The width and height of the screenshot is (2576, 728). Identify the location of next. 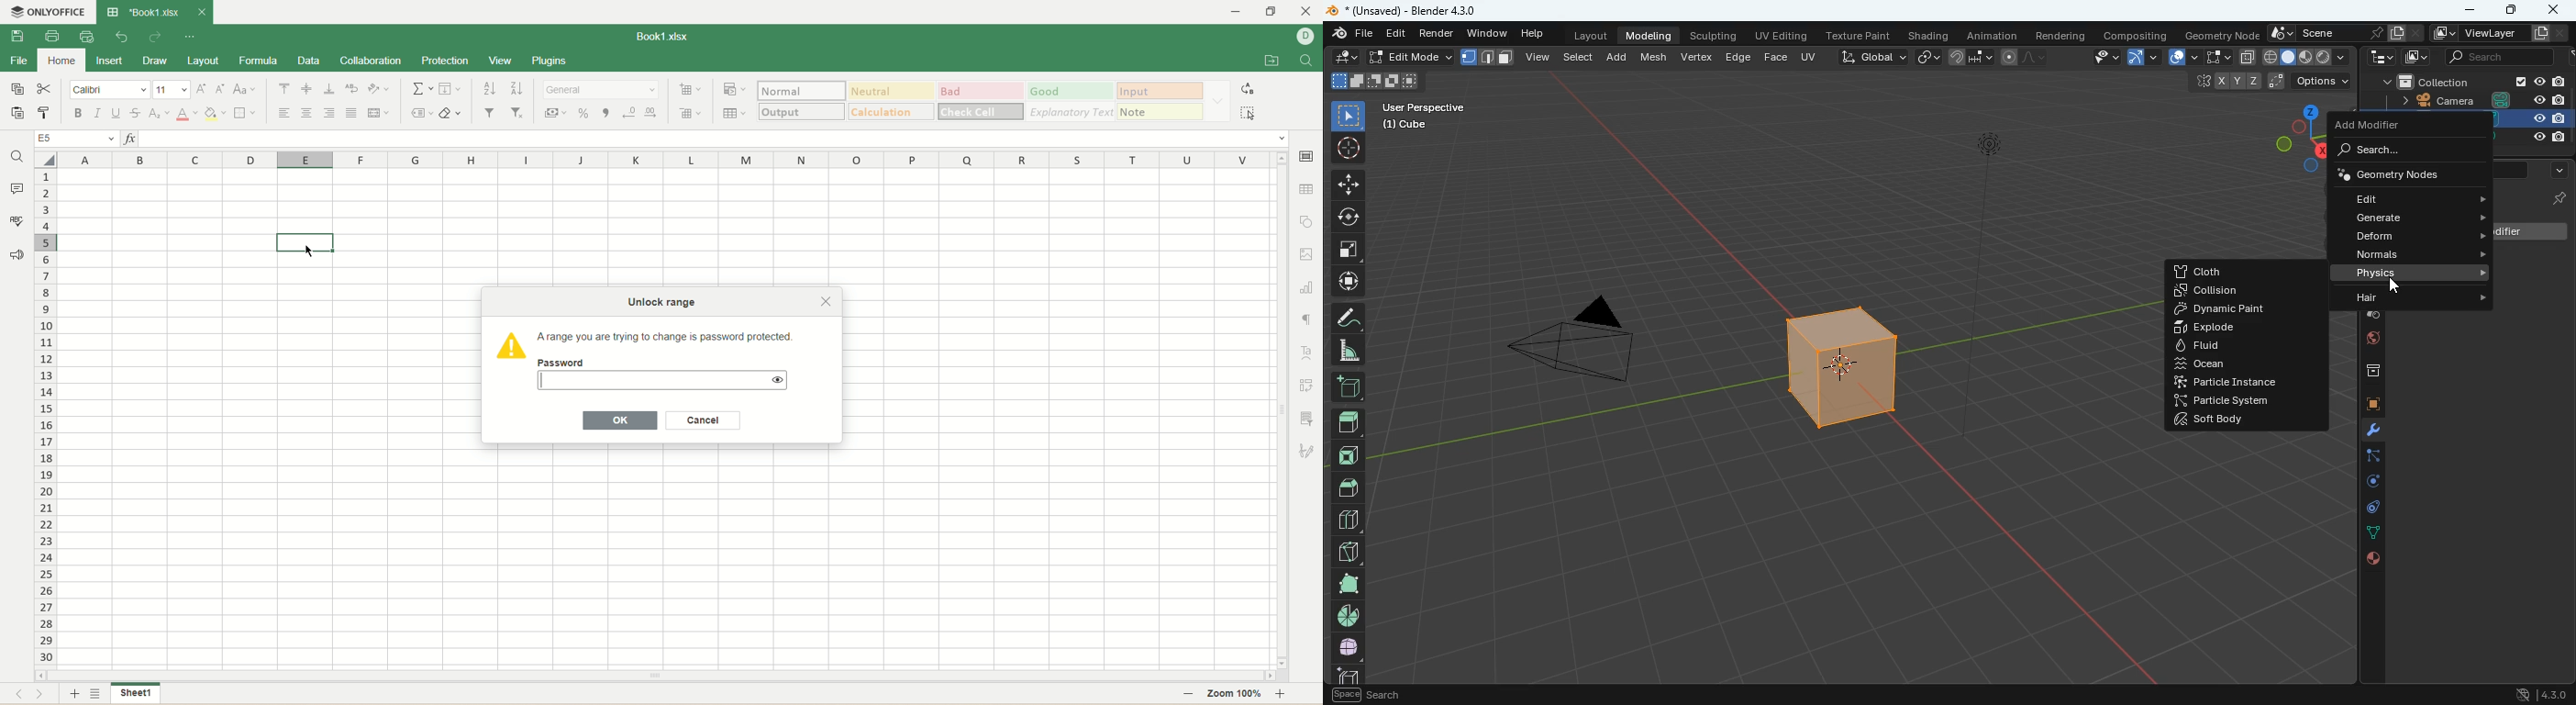
(41, 695).